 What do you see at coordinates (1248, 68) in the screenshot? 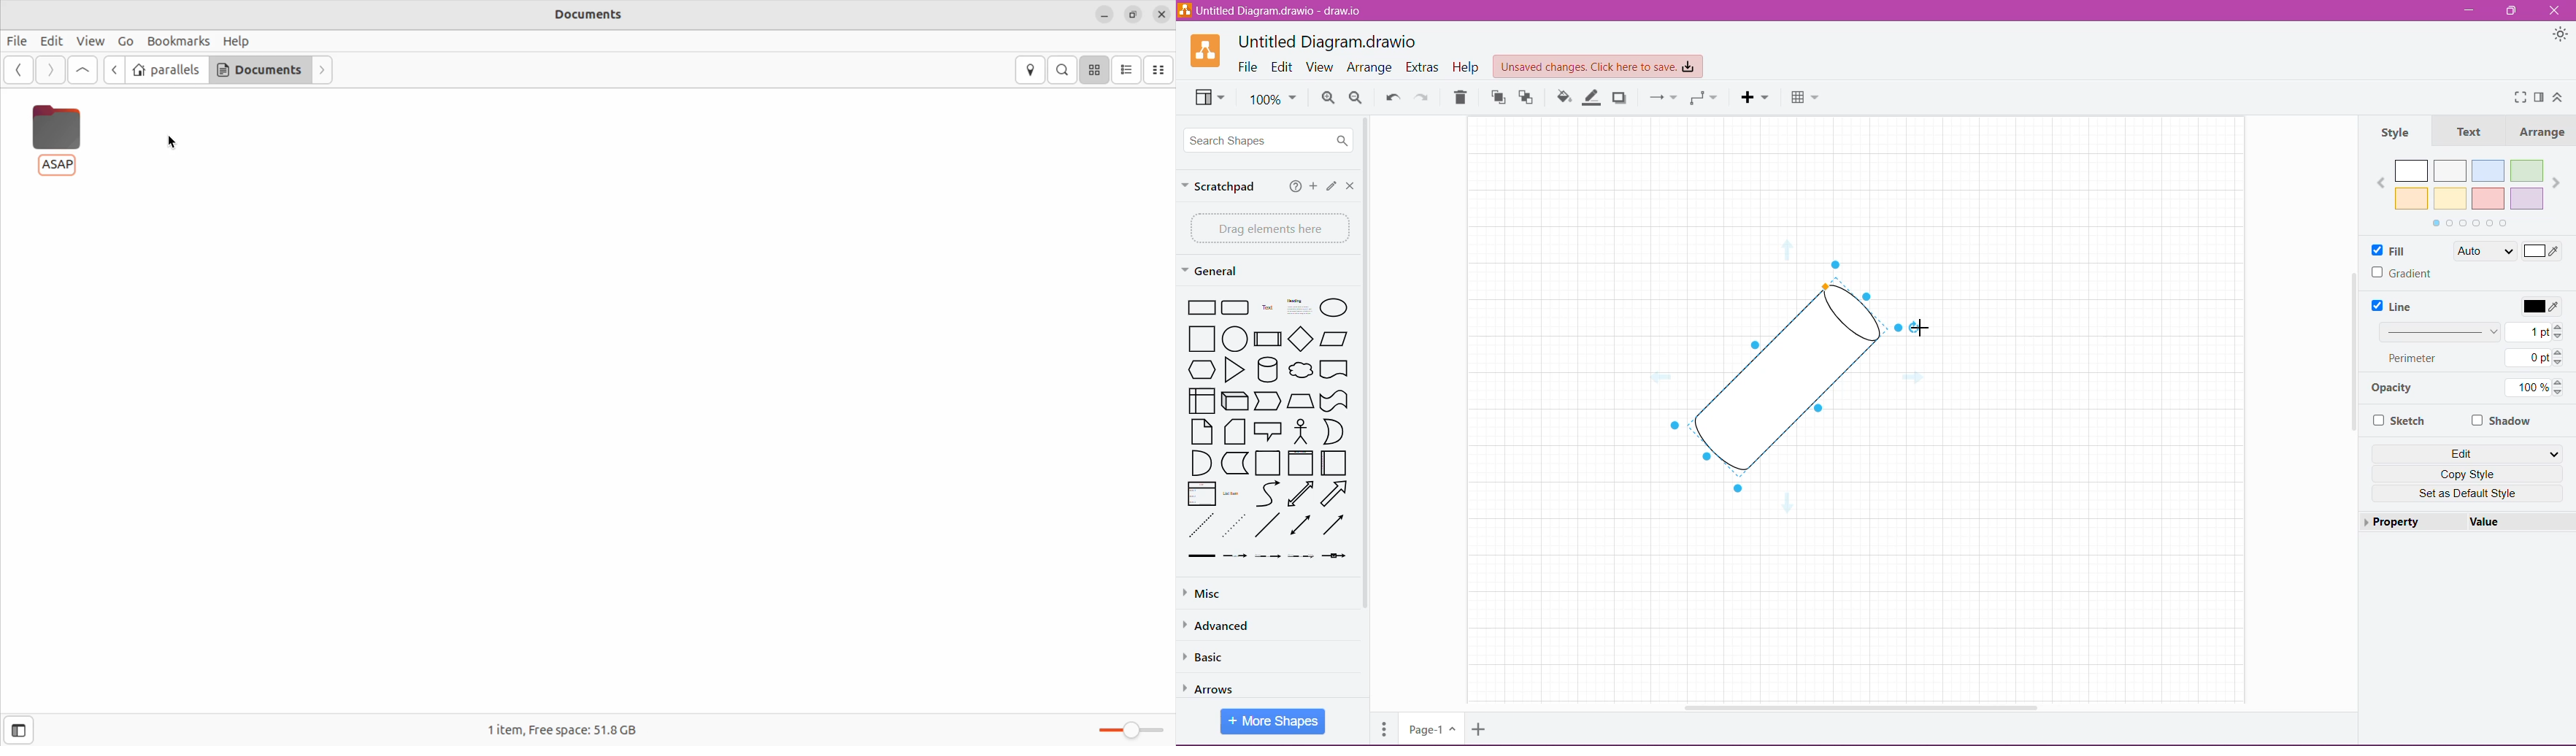
I see `File` at bounding box center [1248, 68].